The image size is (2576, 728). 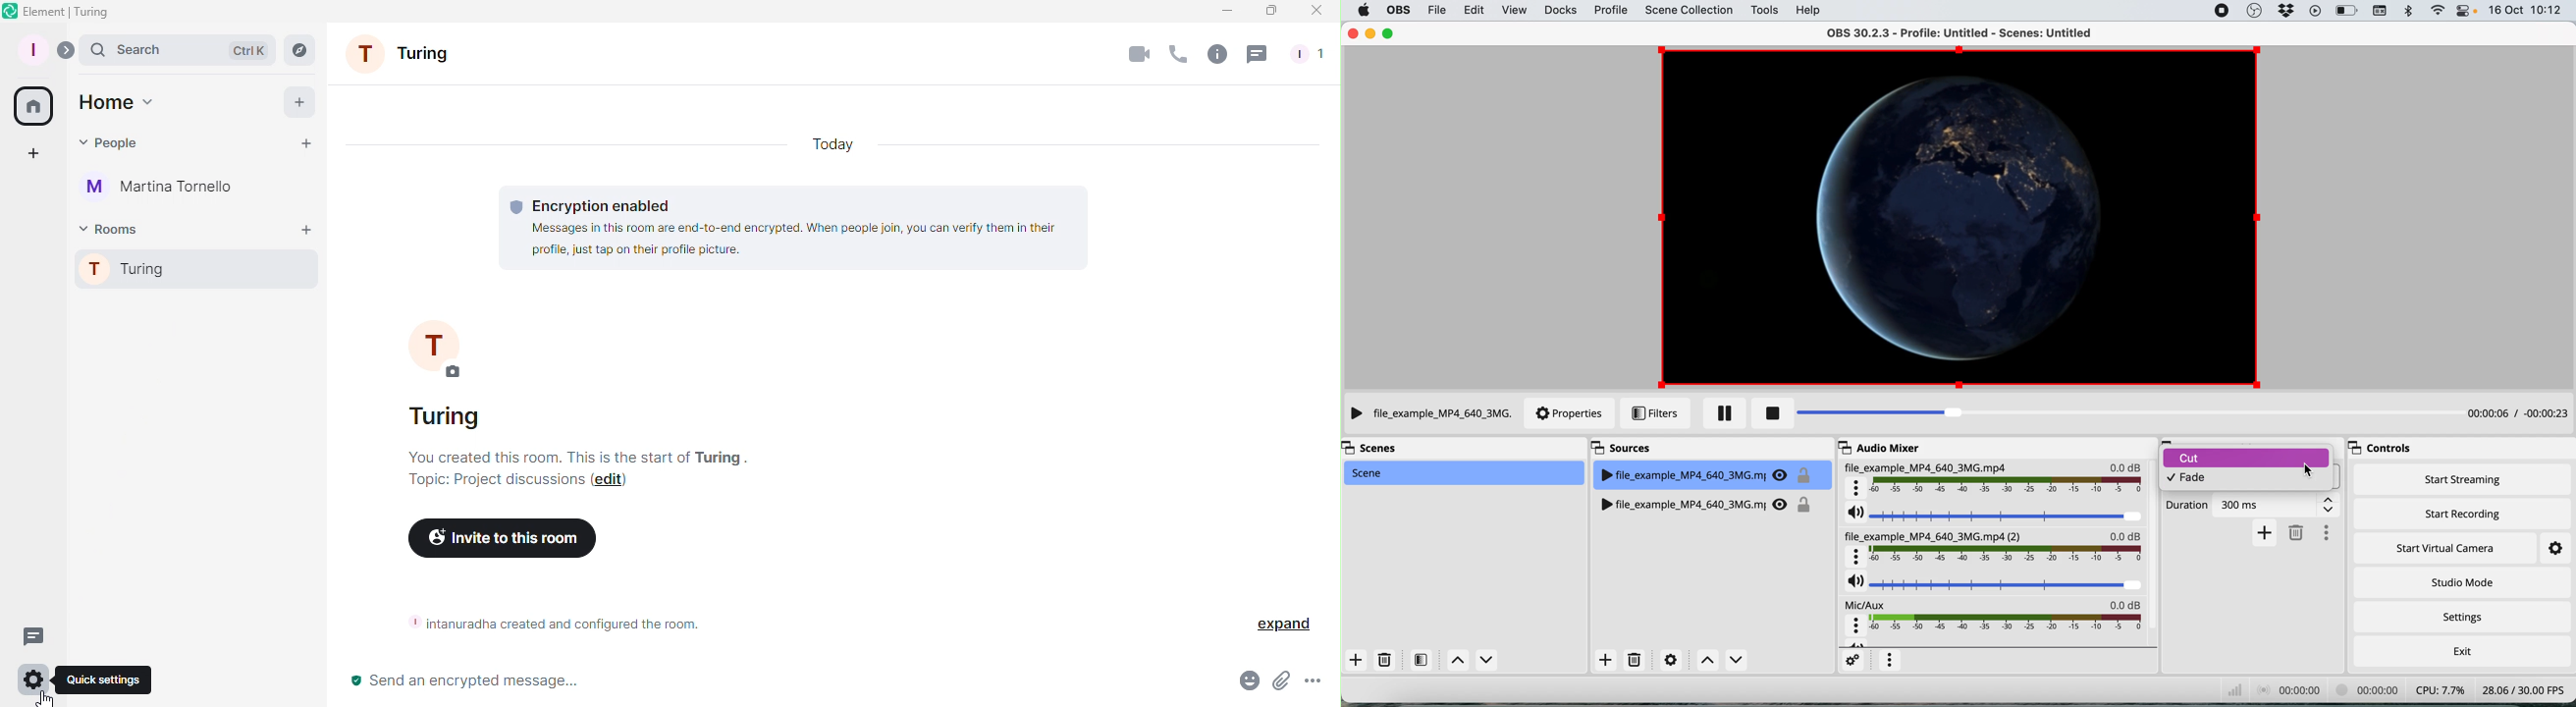 What do you see at coordinates (2312, 472) in the screenshot?
I see `cursor` at bounding box center [2312, 472].